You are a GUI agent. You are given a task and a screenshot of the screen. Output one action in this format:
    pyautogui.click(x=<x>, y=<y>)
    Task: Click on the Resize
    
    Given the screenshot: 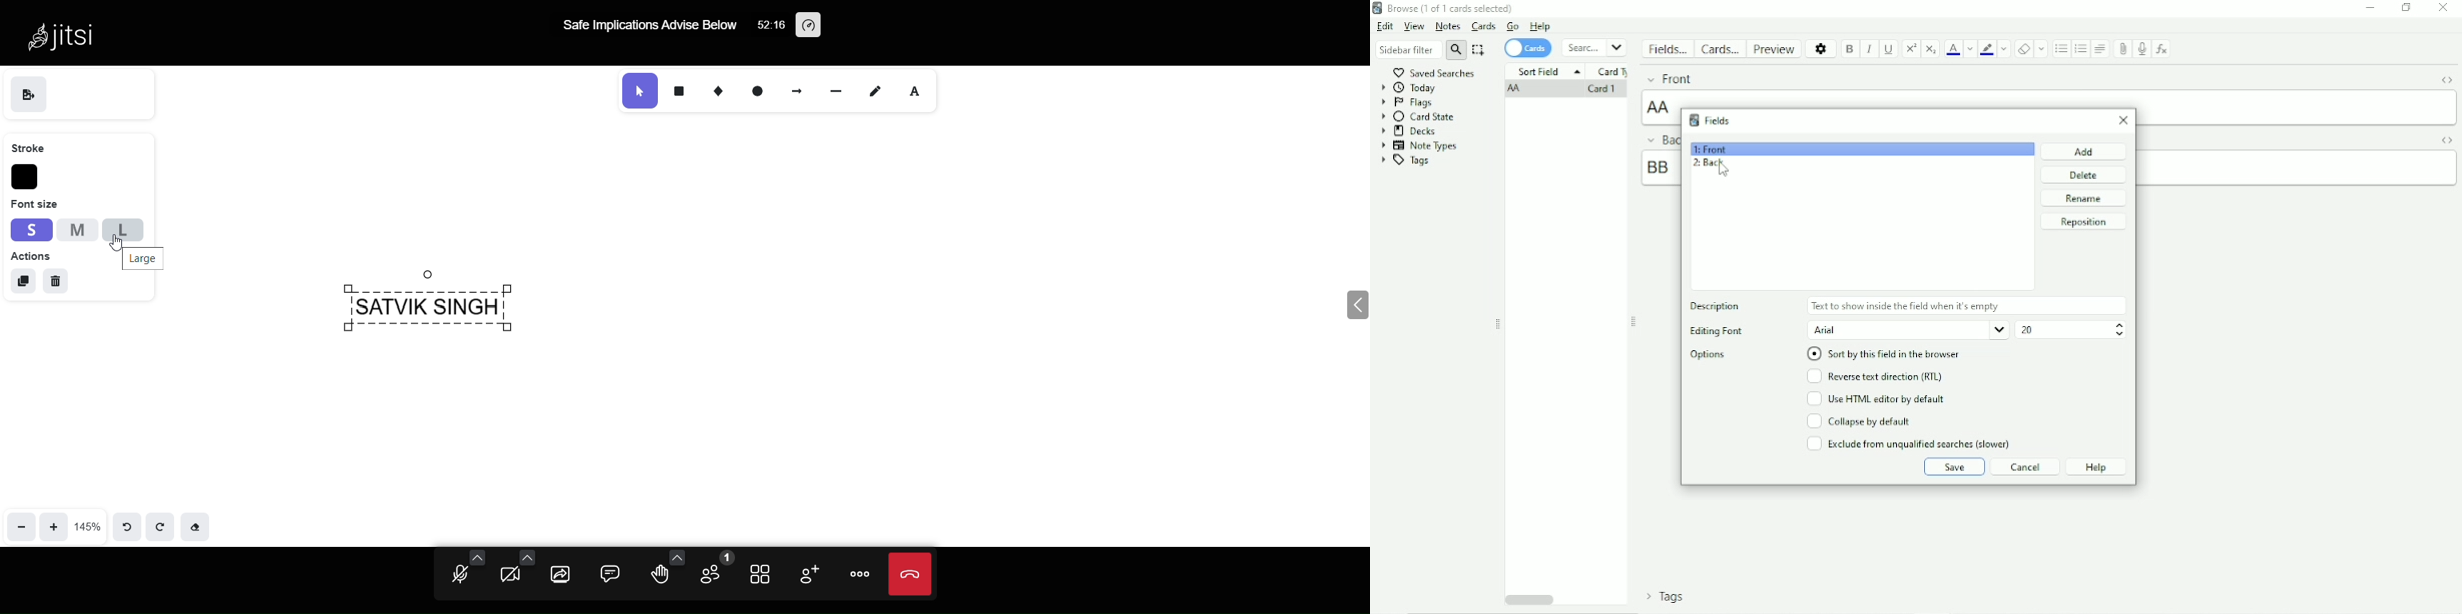 What is the action you would take?
    pyautogui.click(x=1498, y=324)
    